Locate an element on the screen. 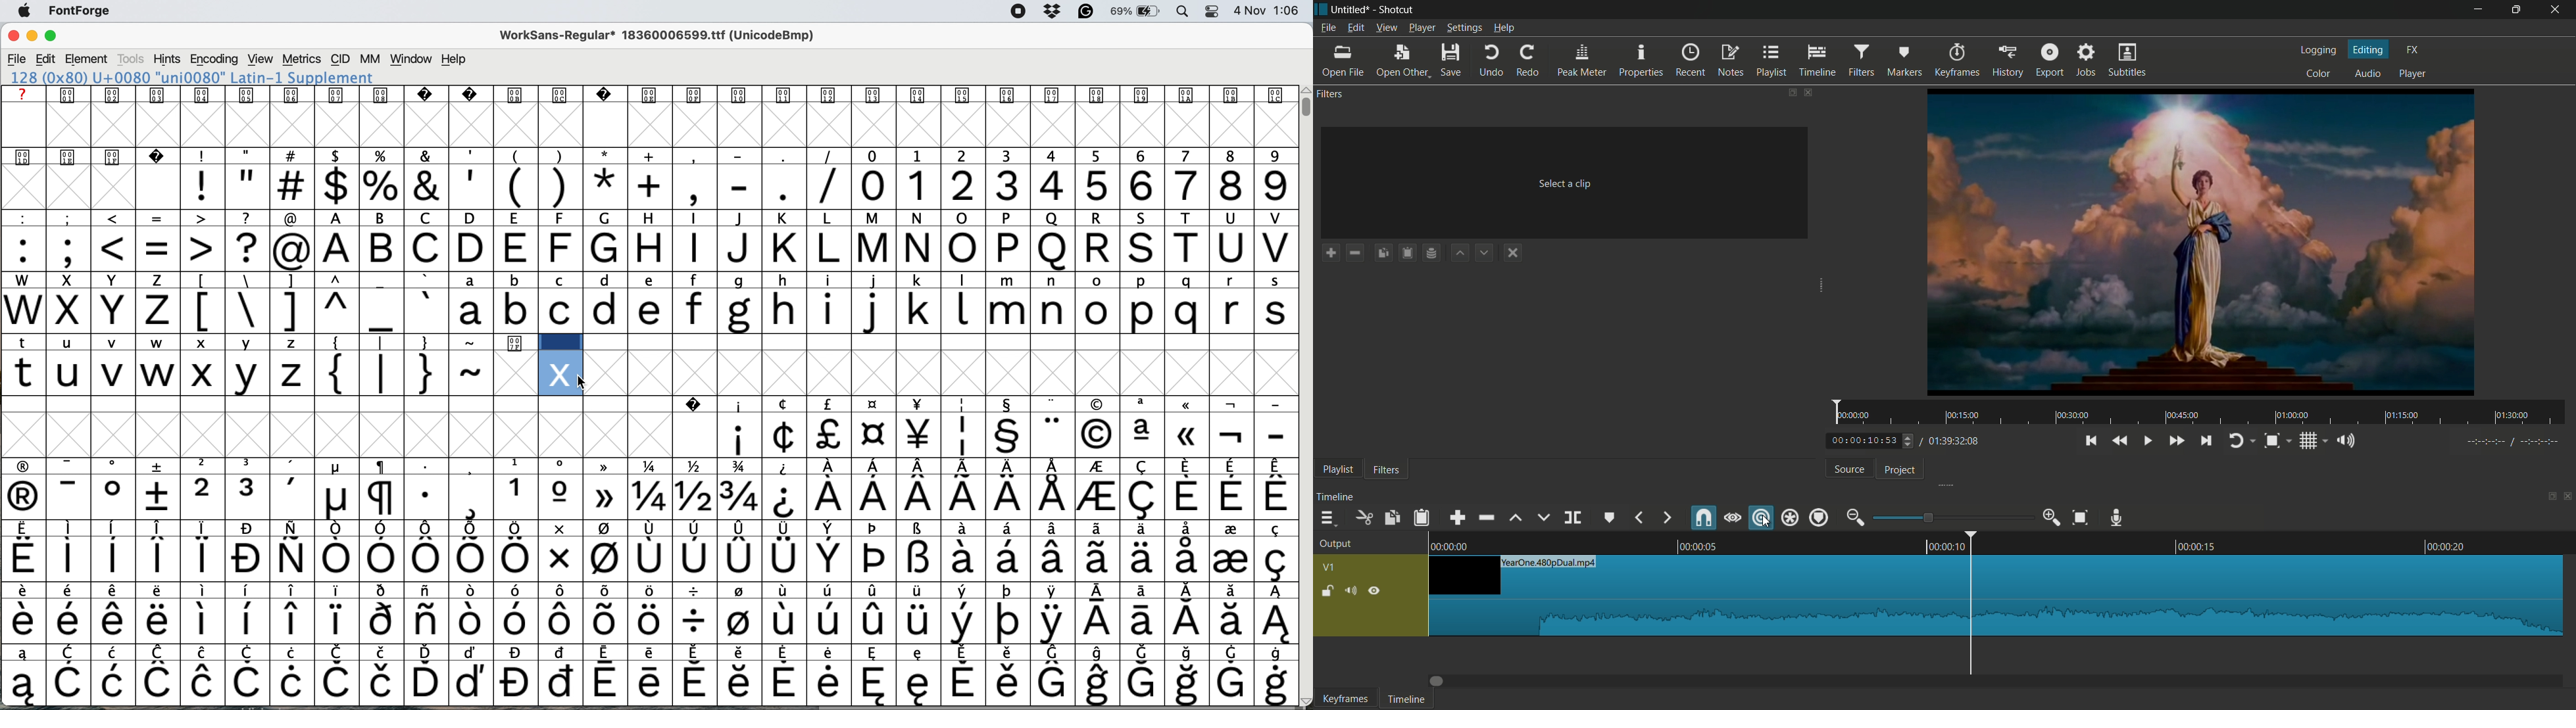 The height and width of the screenshot is (728, 2576). zoom in is located at coordinates (2052, 517).